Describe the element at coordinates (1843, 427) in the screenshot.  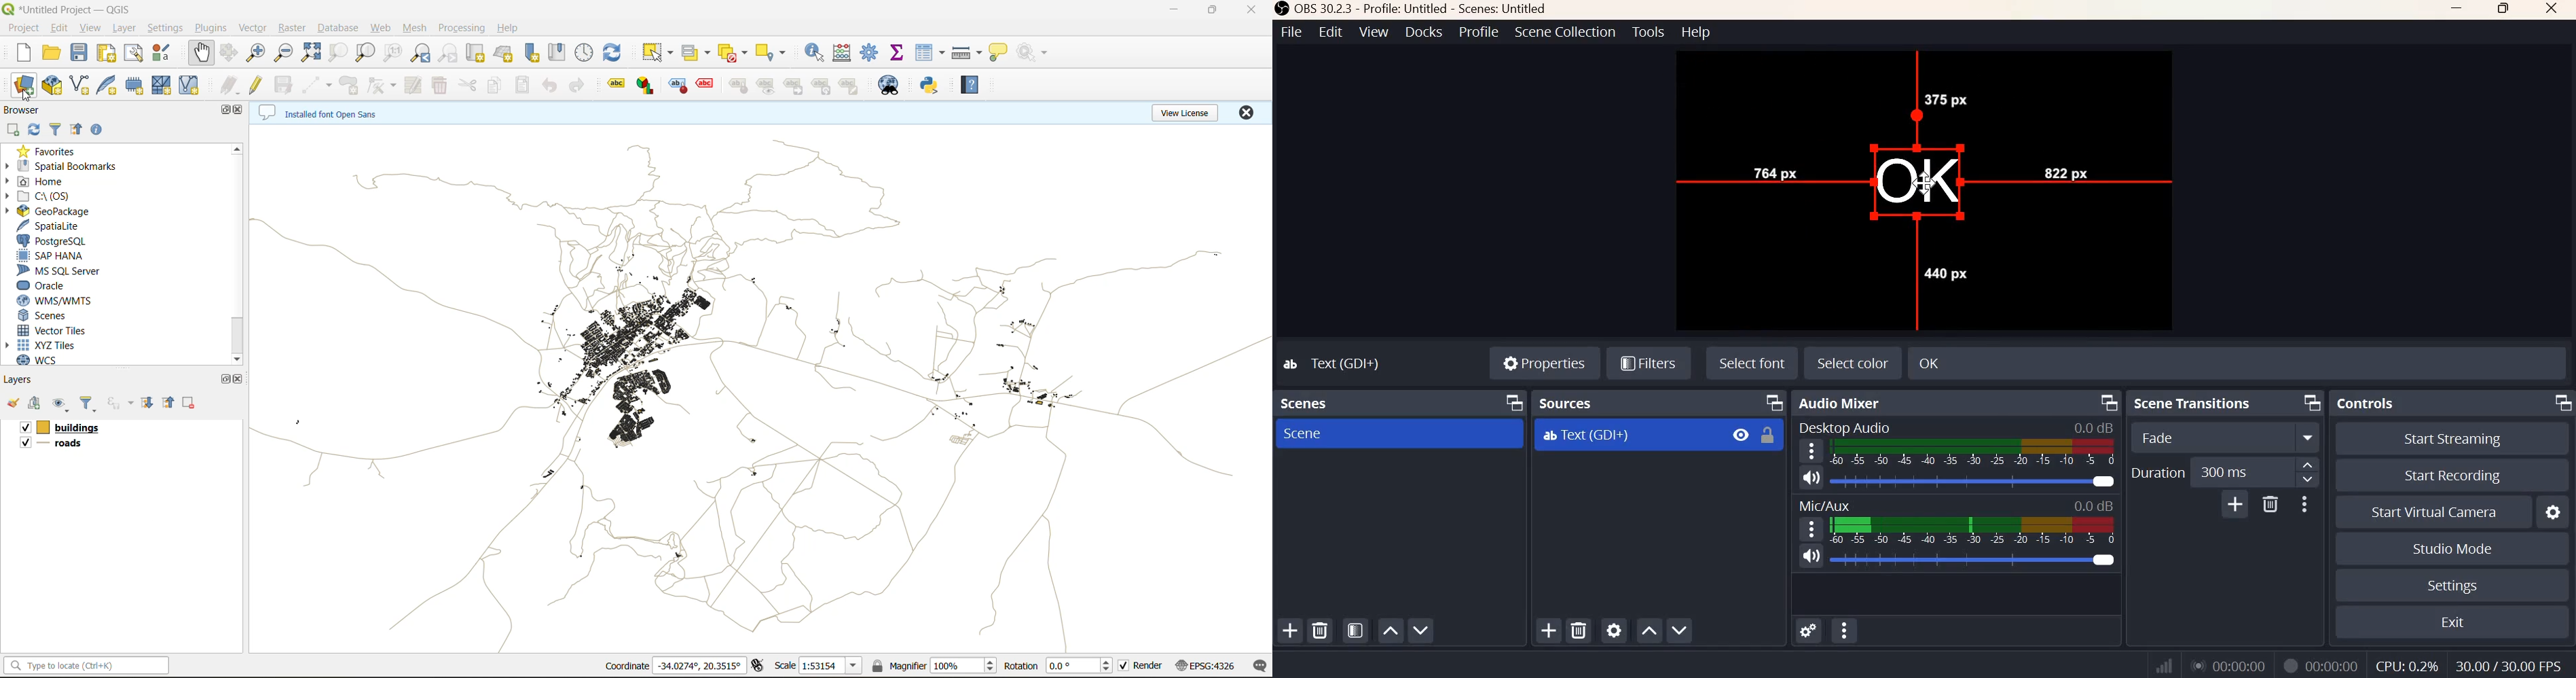
I see `Desktop Audio` at that location.